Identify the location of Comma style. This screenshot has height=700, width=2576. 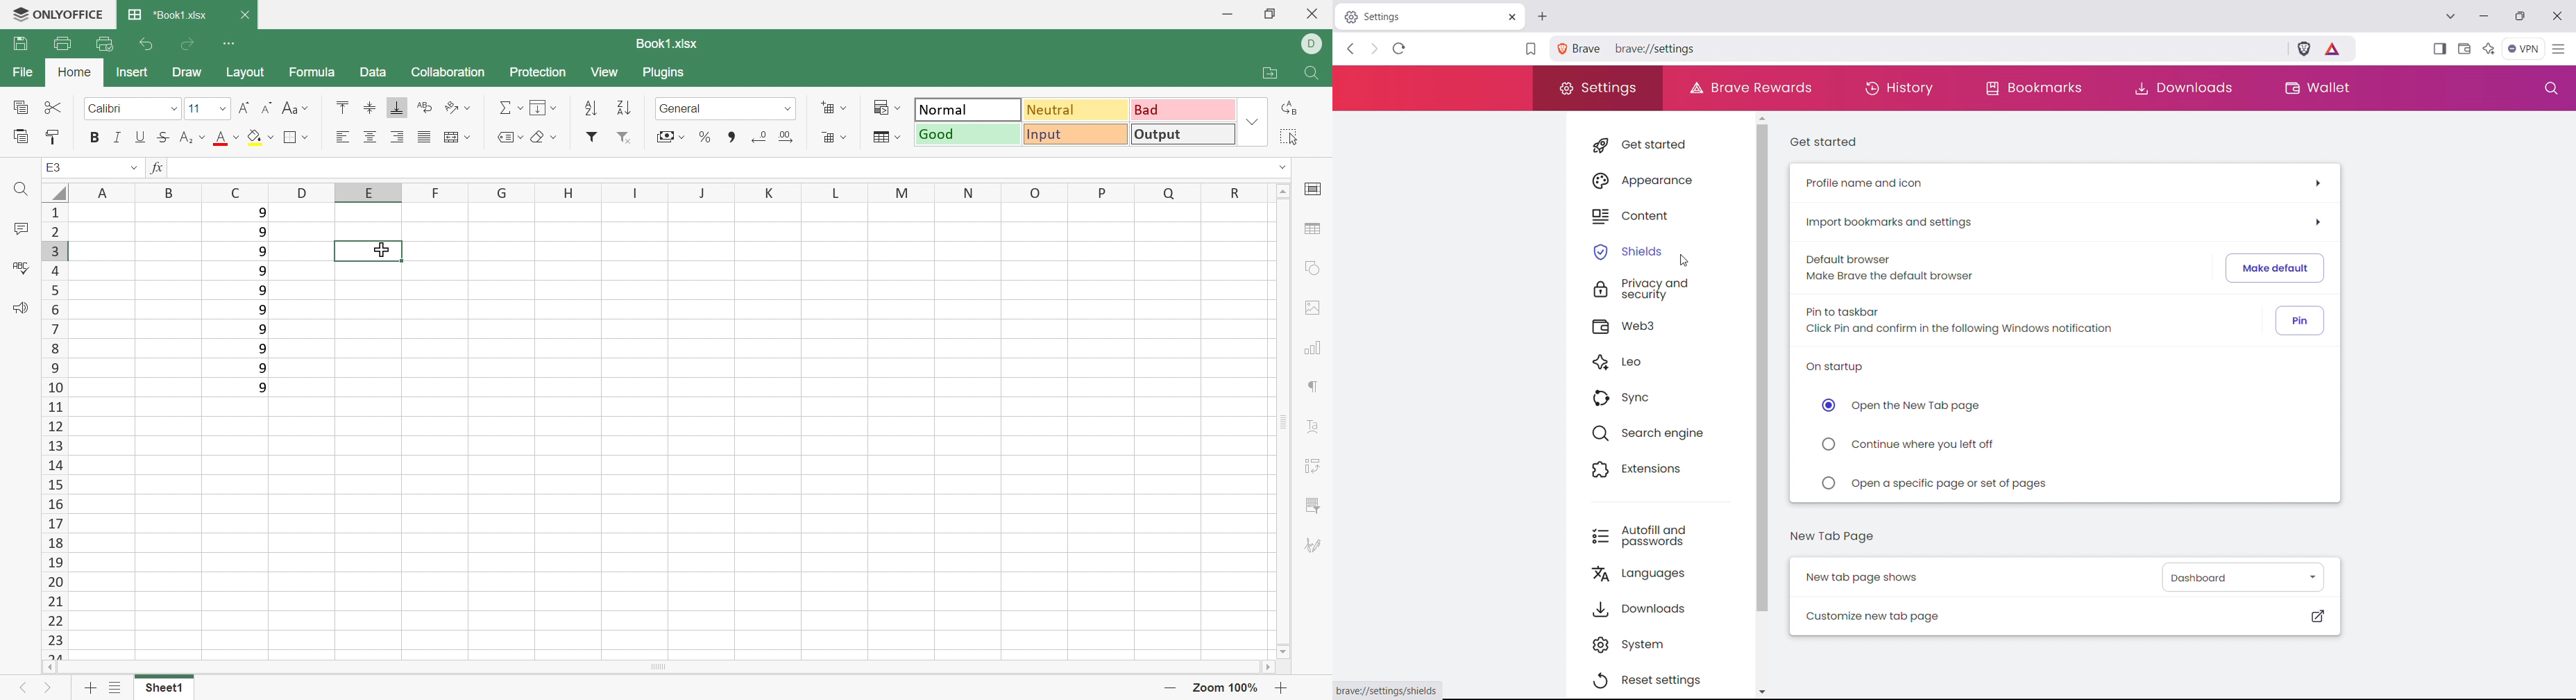
(730, 135).